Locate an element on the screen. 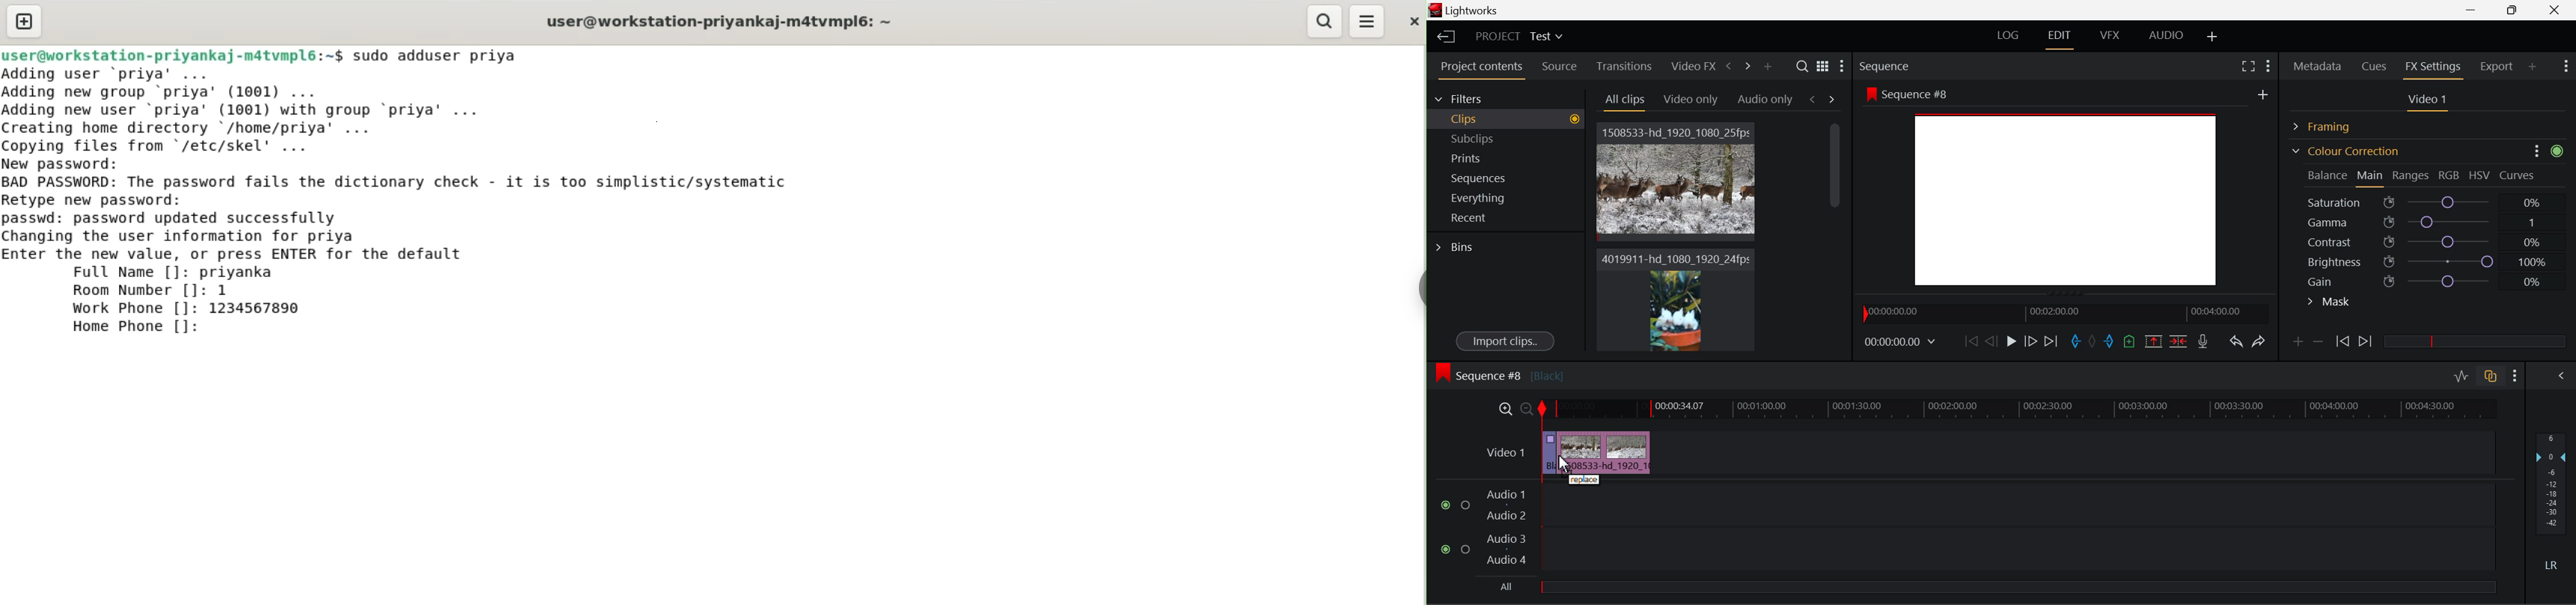 This screenshot has height=616, width=2576. Main Tab Open is located at coordinates (2371, 177).